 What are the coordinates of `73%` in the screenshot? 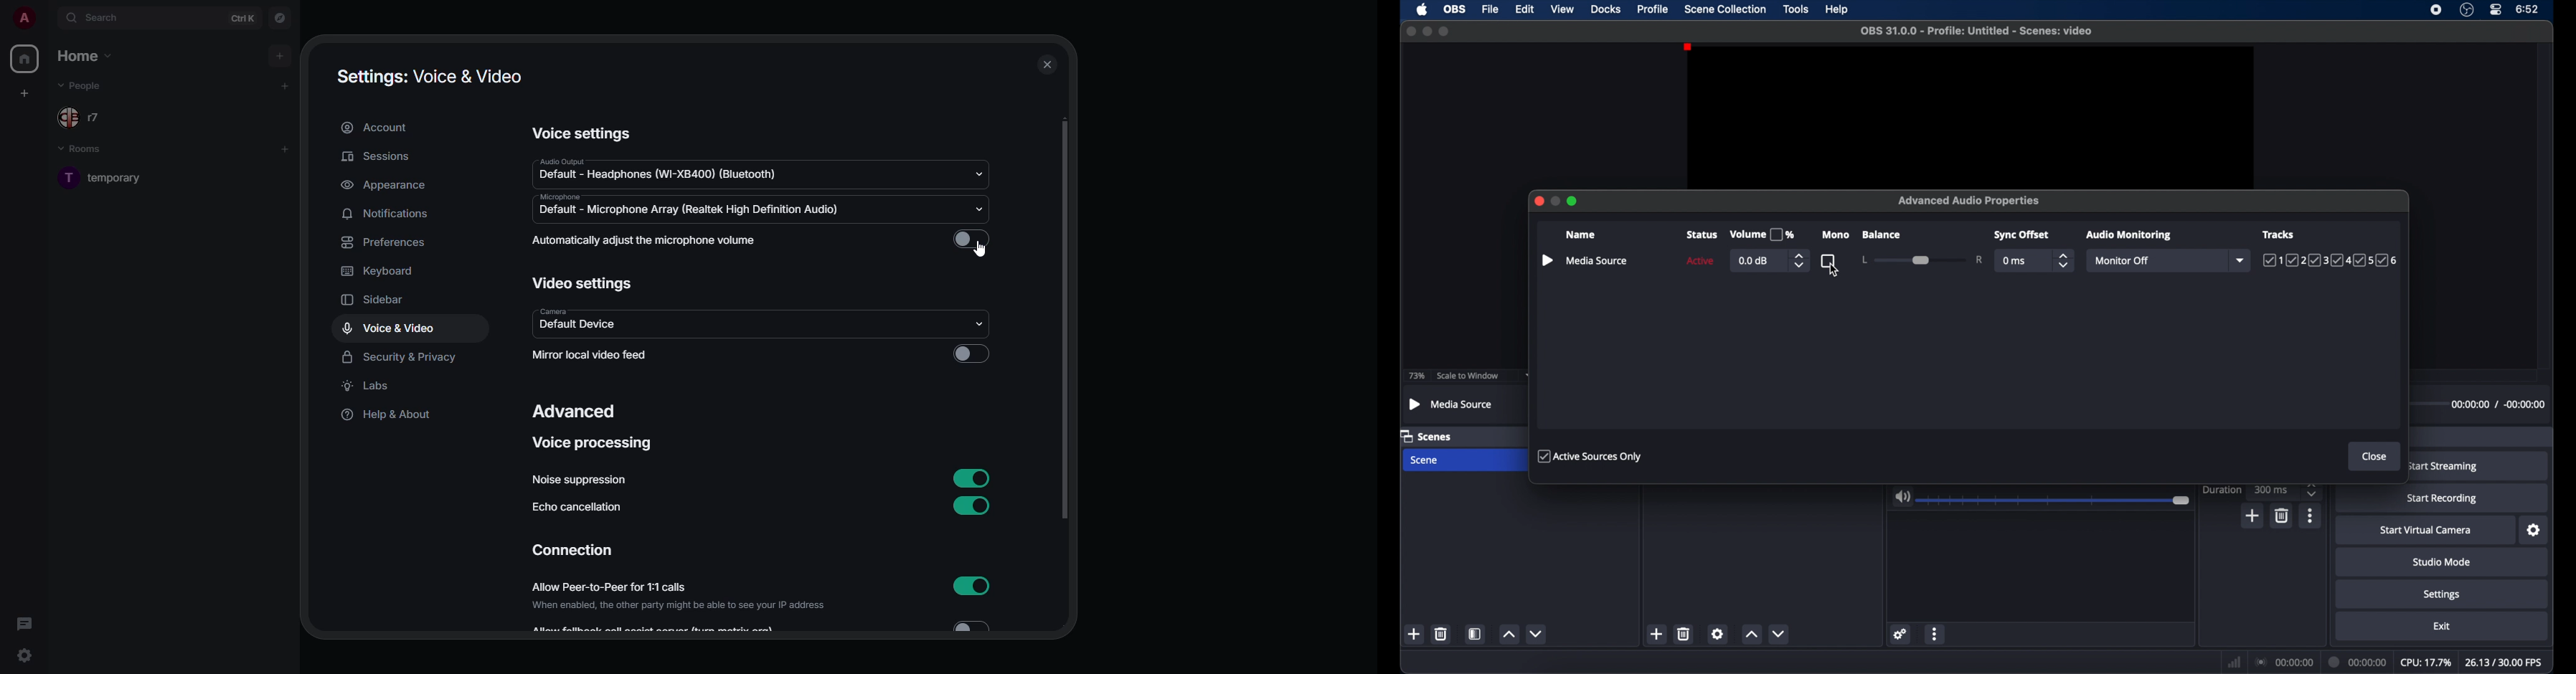 It's located at (1415, 376).